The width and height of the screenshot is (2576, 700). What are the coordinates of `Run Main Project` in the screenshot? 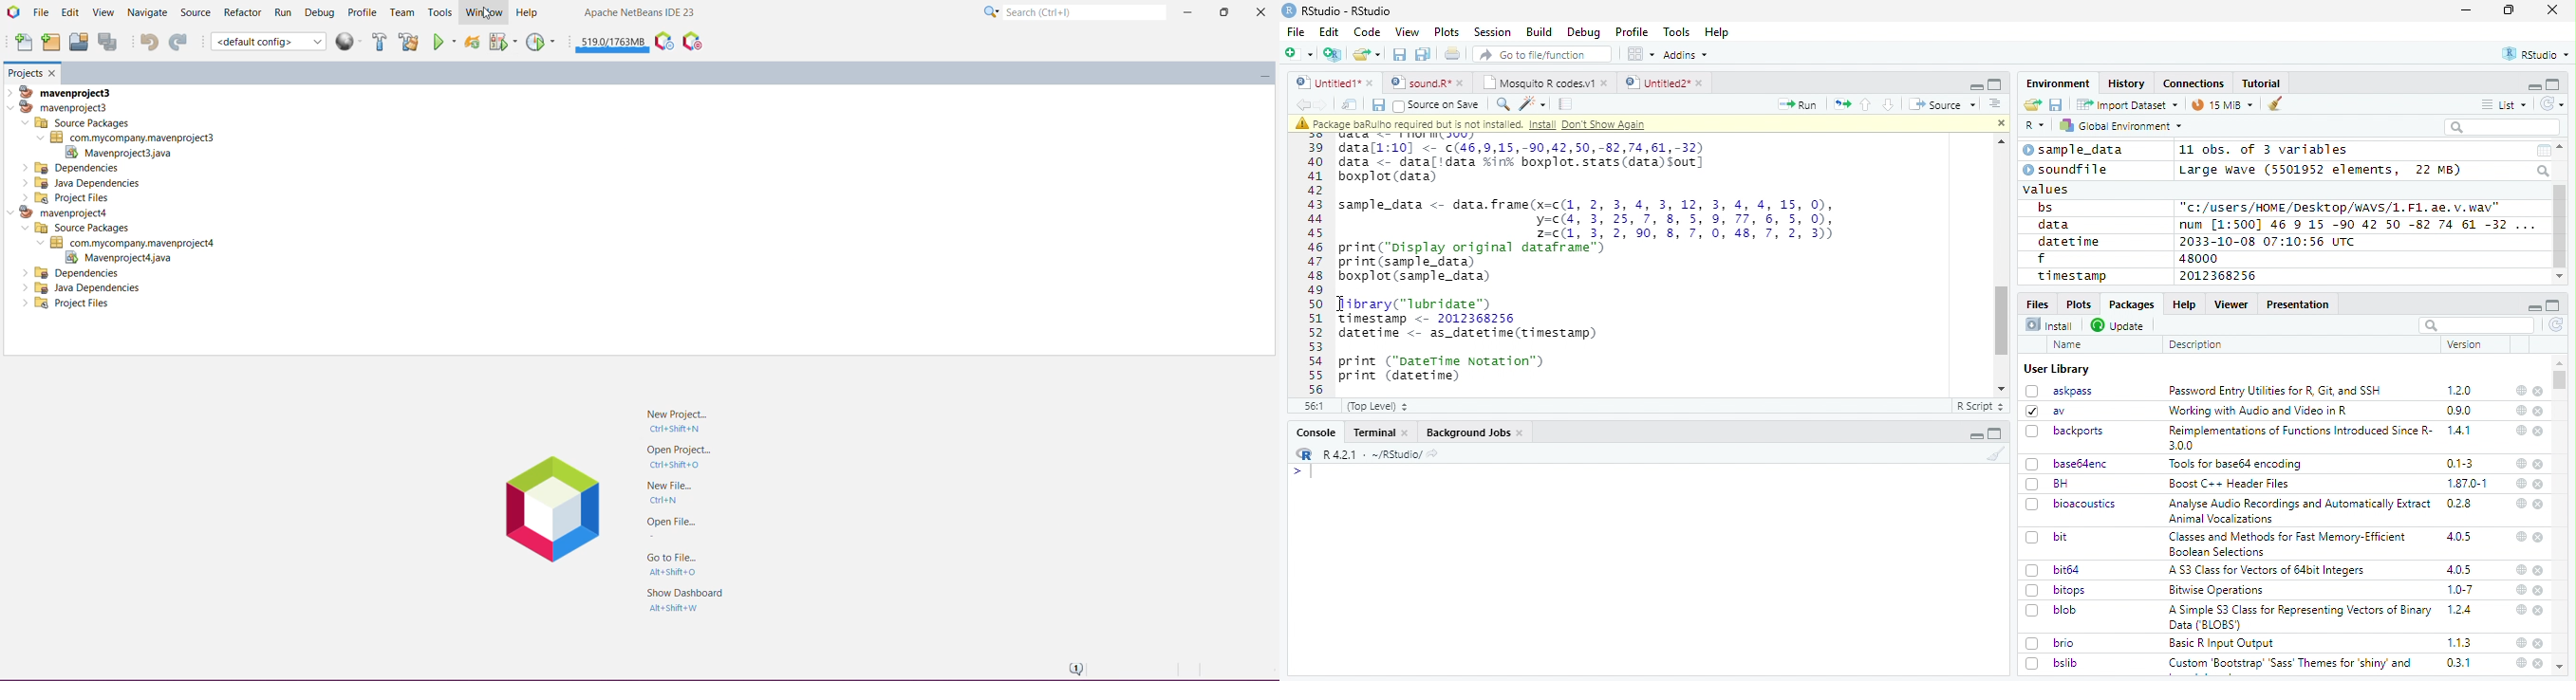 It's located at (445, 41).